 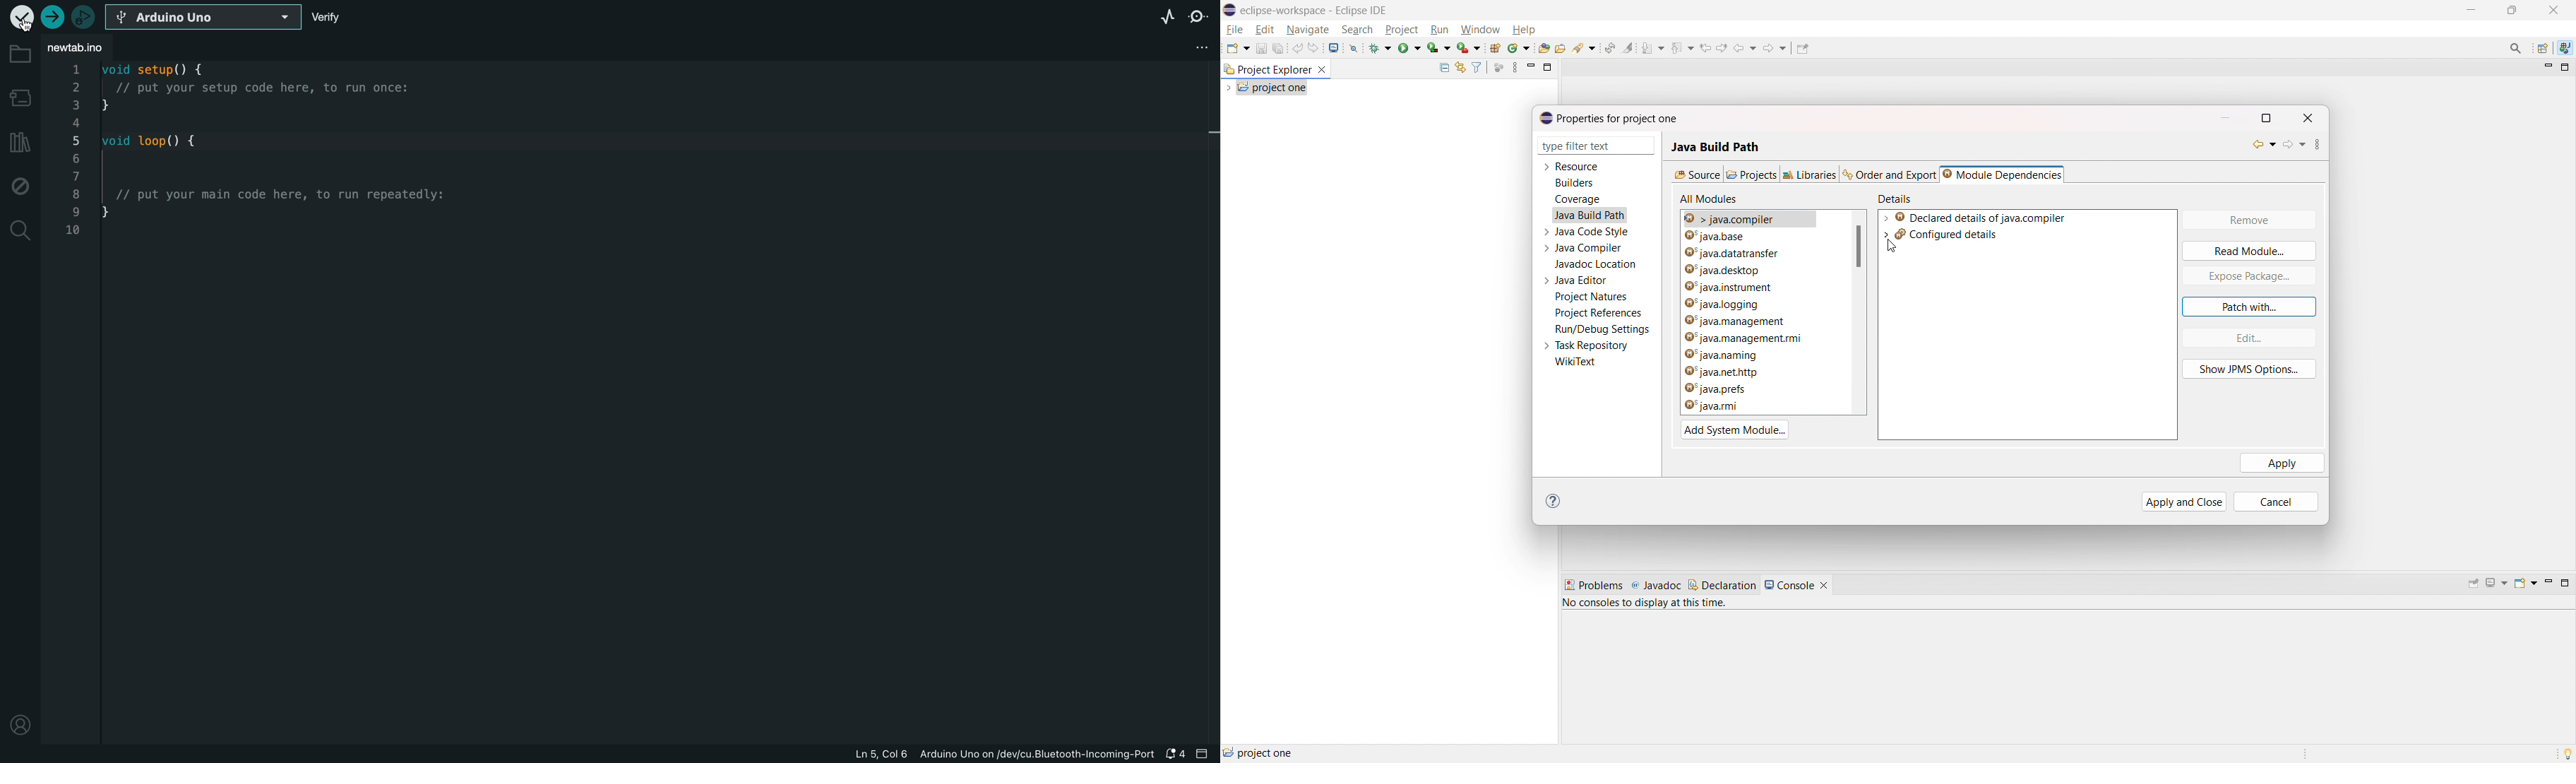 I want to click on minimize, so click(x=1531, y=67).